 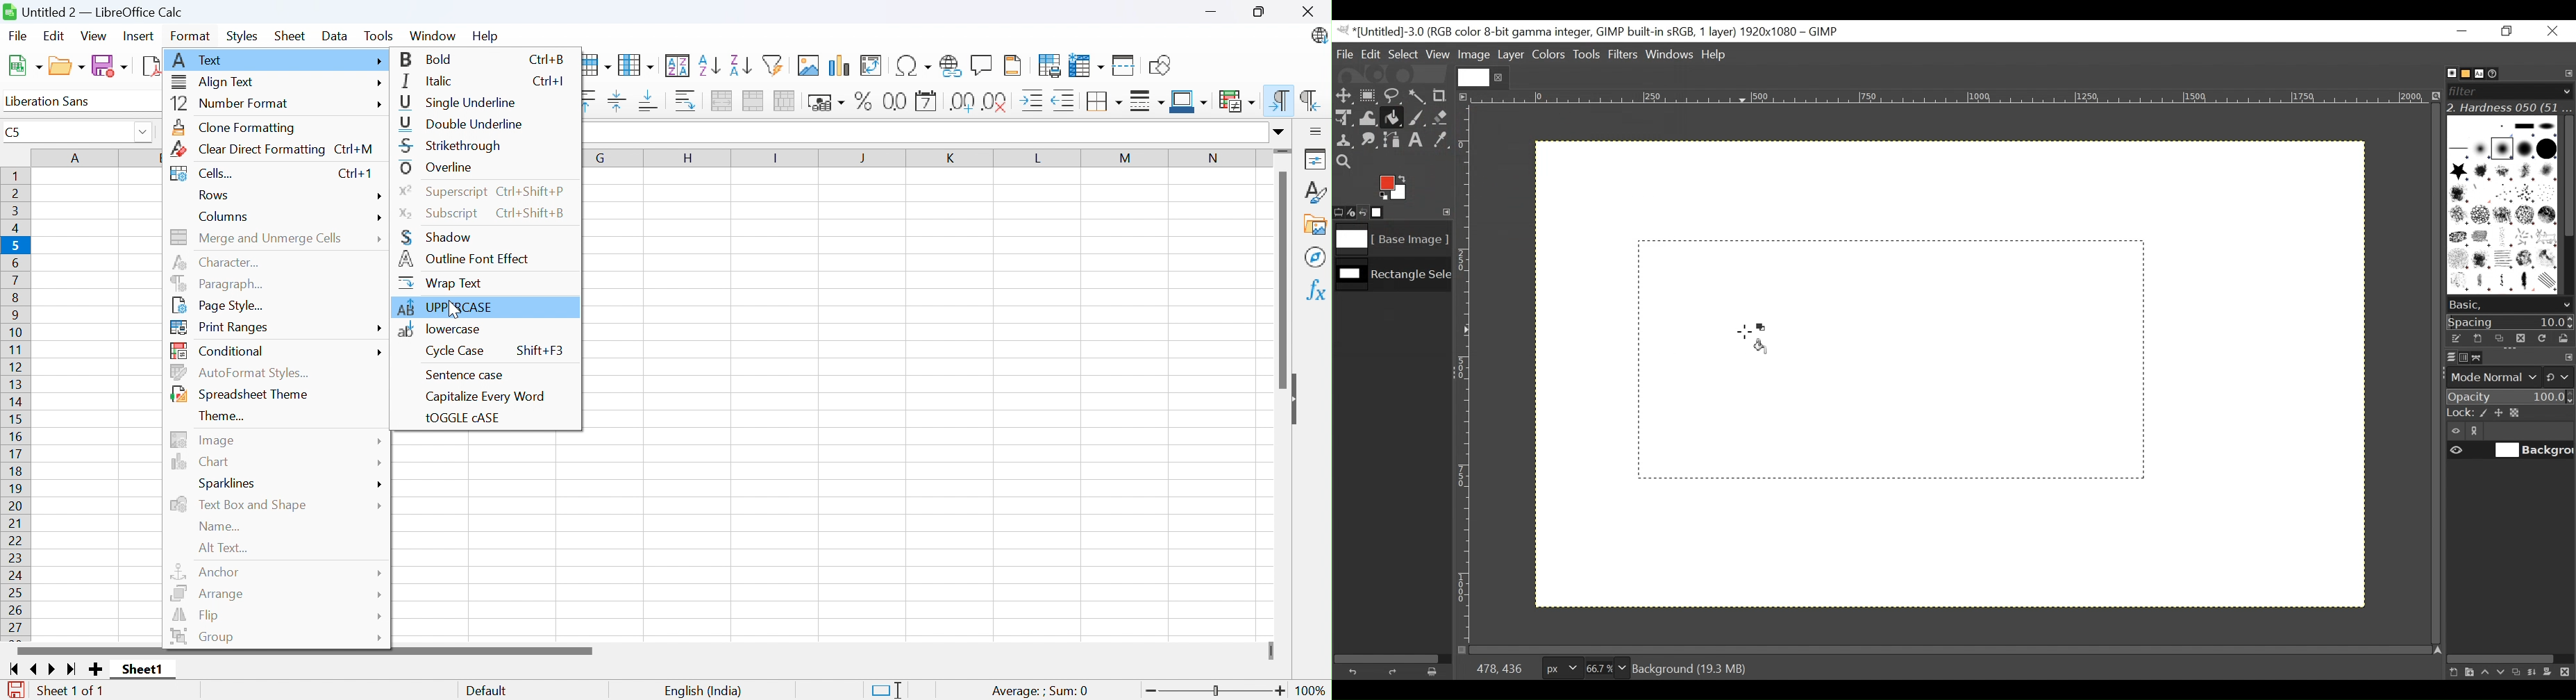 What do you see at coordinates (709, 66) in the screenshot?
I see `Sort ascending` at bounding box center [709, 66].